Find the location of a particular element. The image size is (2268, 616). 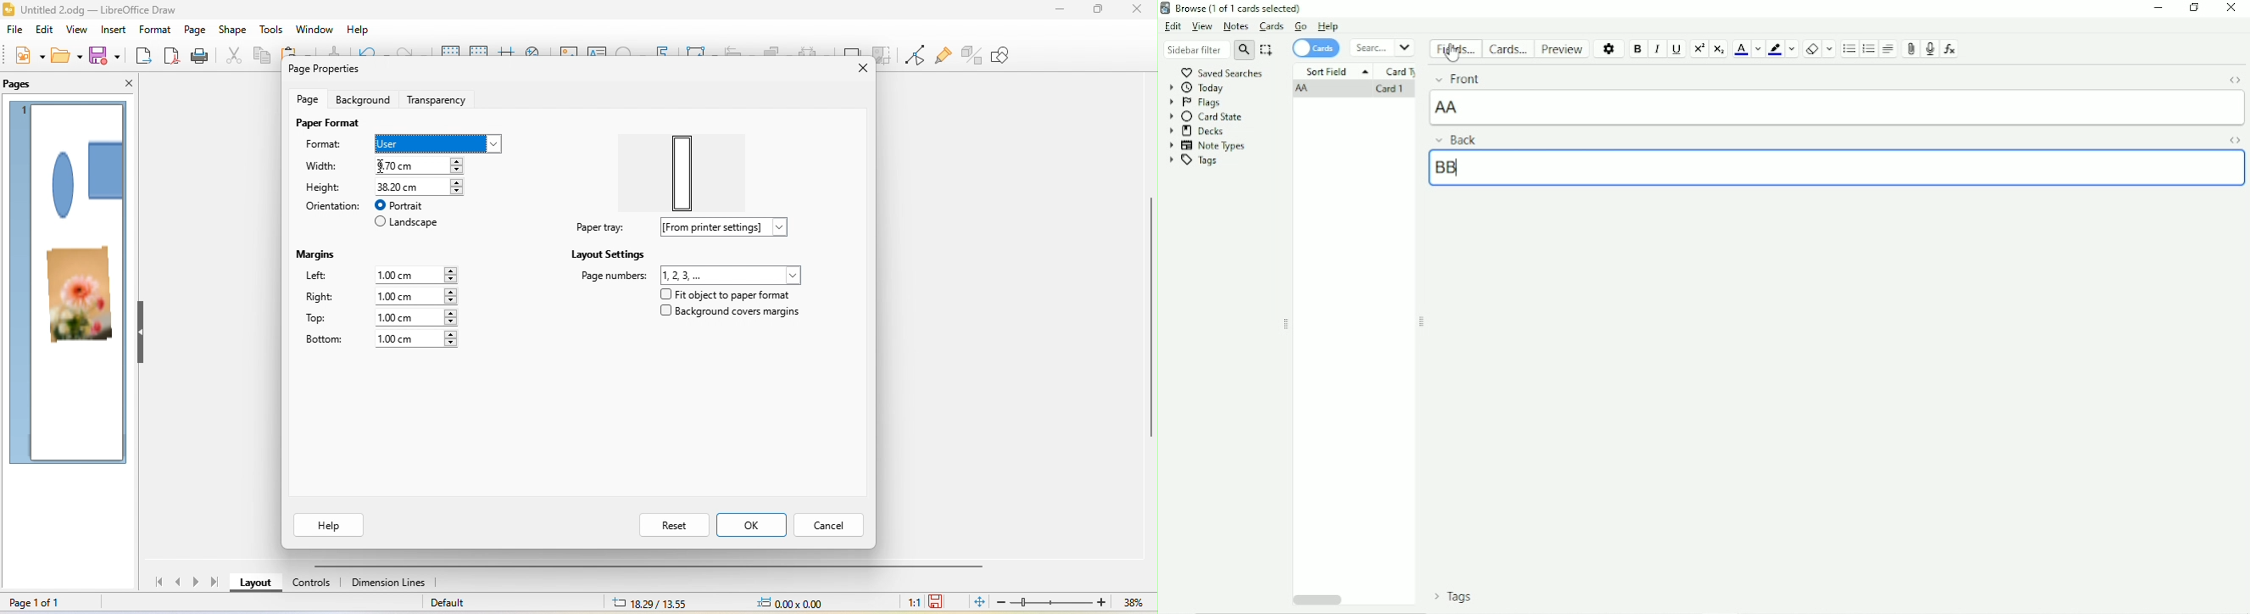

cursor is located at coordinates (1453, 53).